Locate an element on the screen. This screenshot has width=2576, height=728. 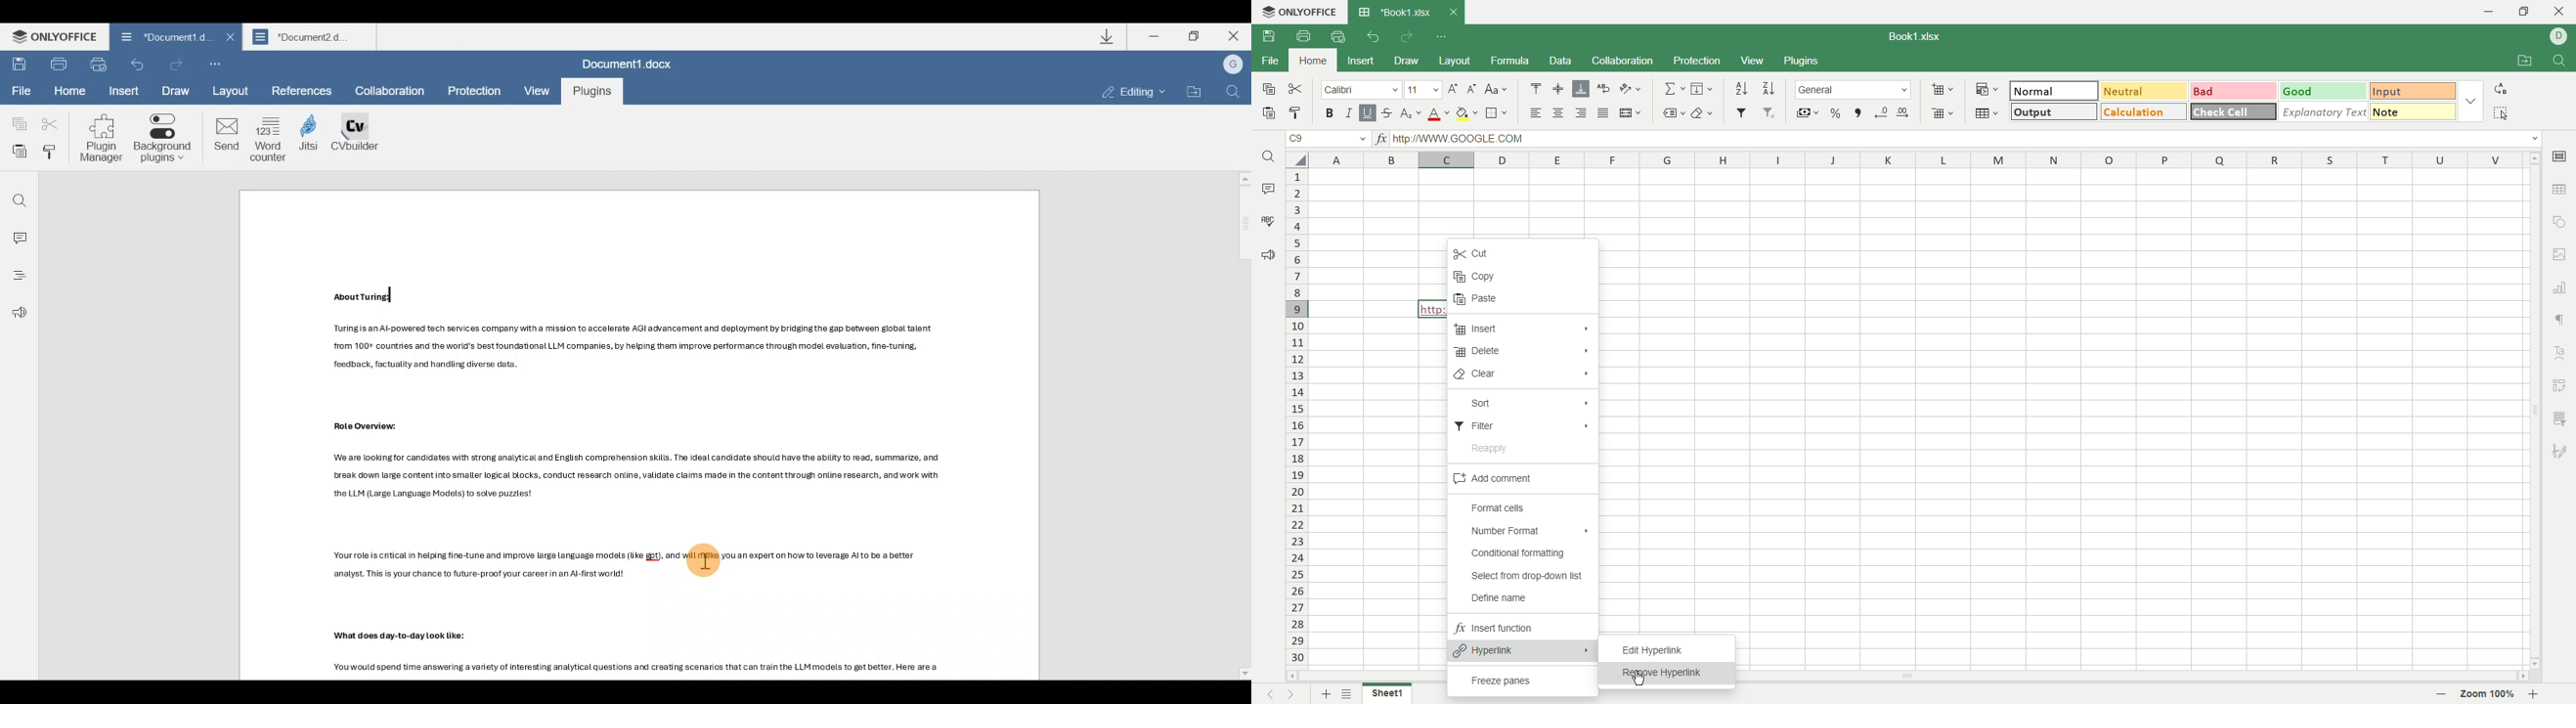
input line is located at coordinates (1966, 139).